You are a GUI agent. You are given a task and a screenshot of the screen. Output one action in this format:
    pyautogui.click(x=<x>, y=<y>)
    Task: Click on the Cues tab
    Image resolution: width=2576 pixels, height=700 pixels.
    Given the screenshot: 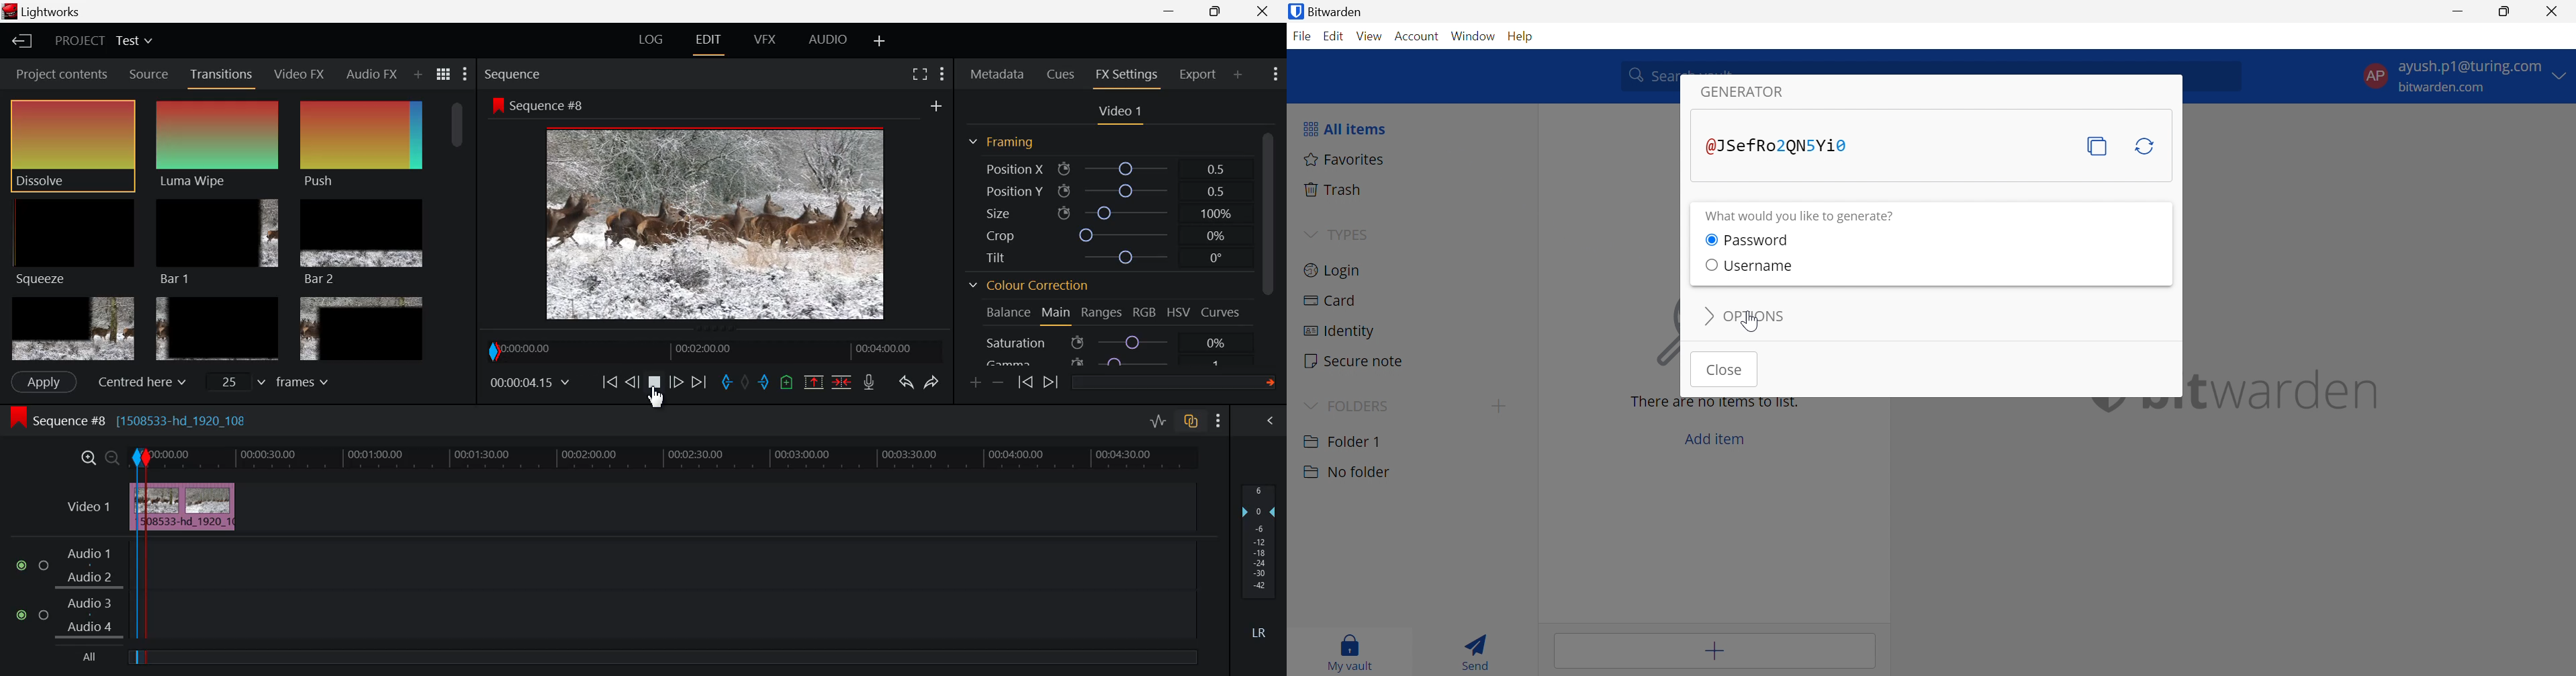 What is the action you would take?
    pyautogui.click(x=1062, y=73)
    